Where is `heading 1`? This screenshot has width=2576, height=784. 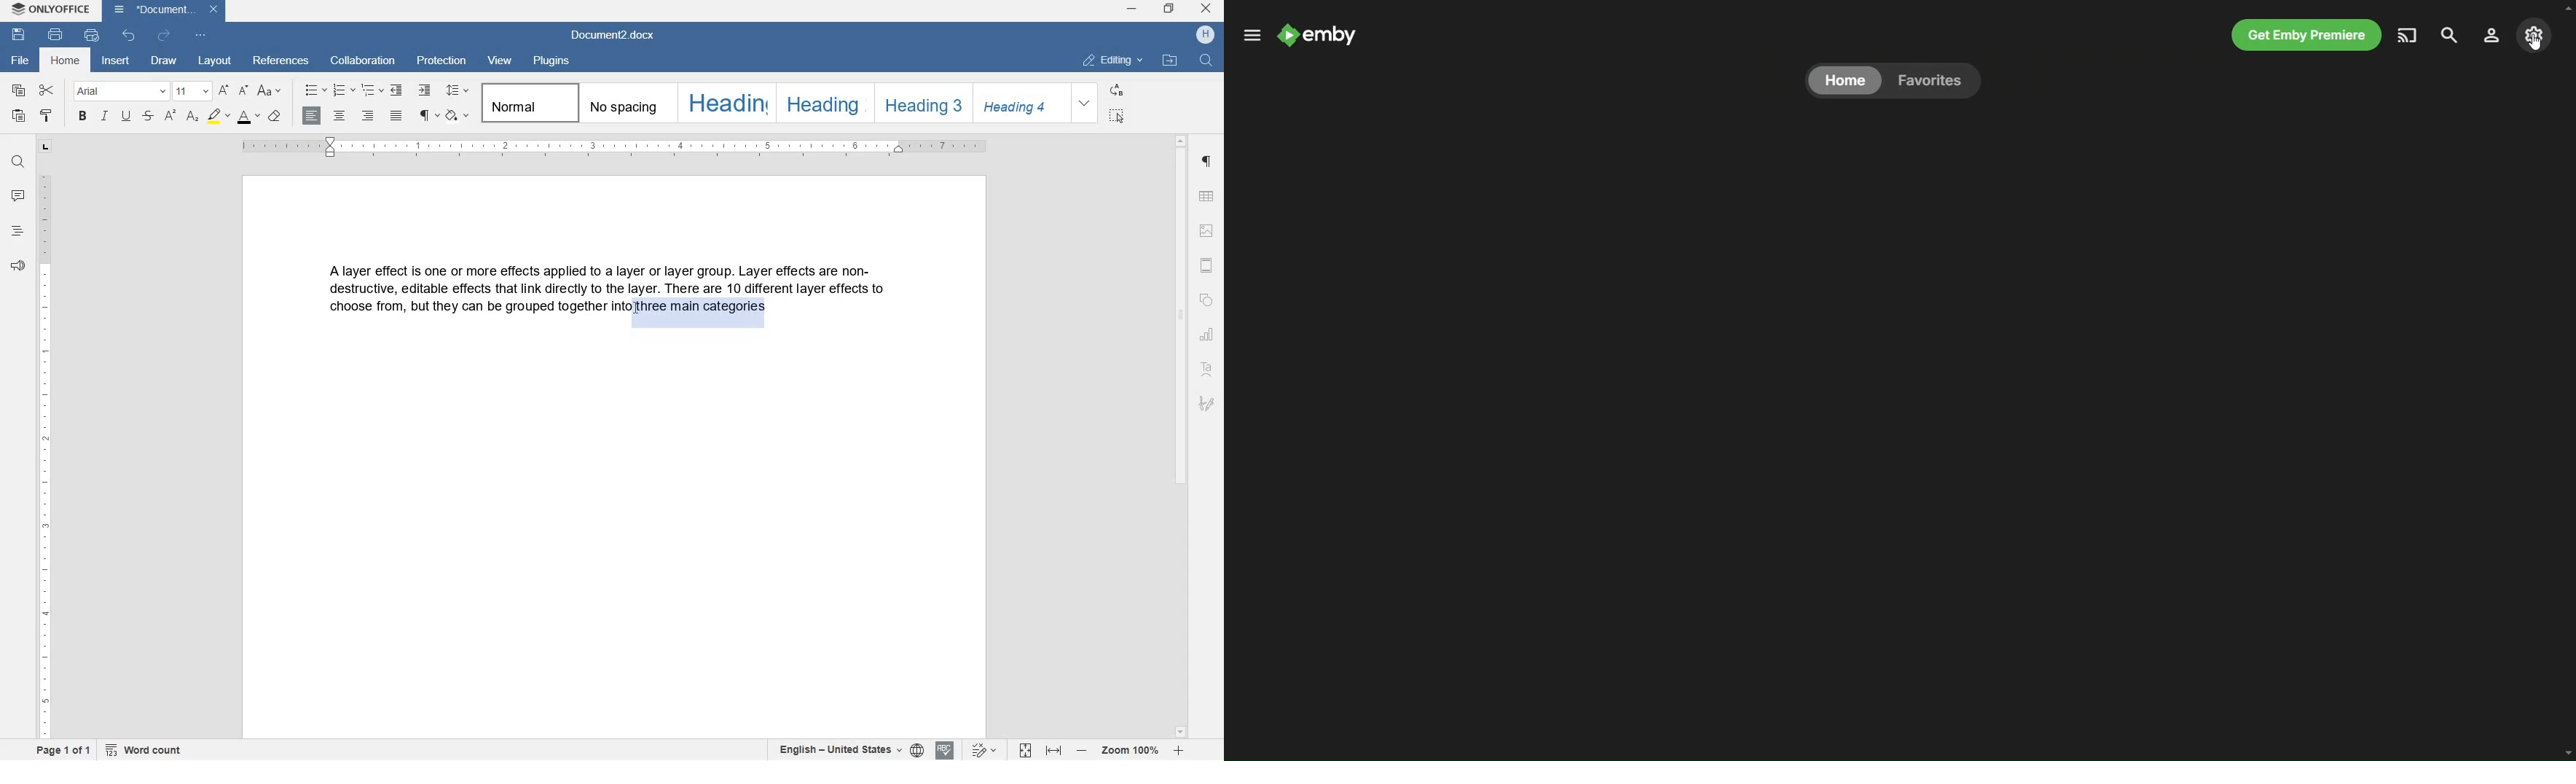
heading 1 is located at coordinates (724, 104).